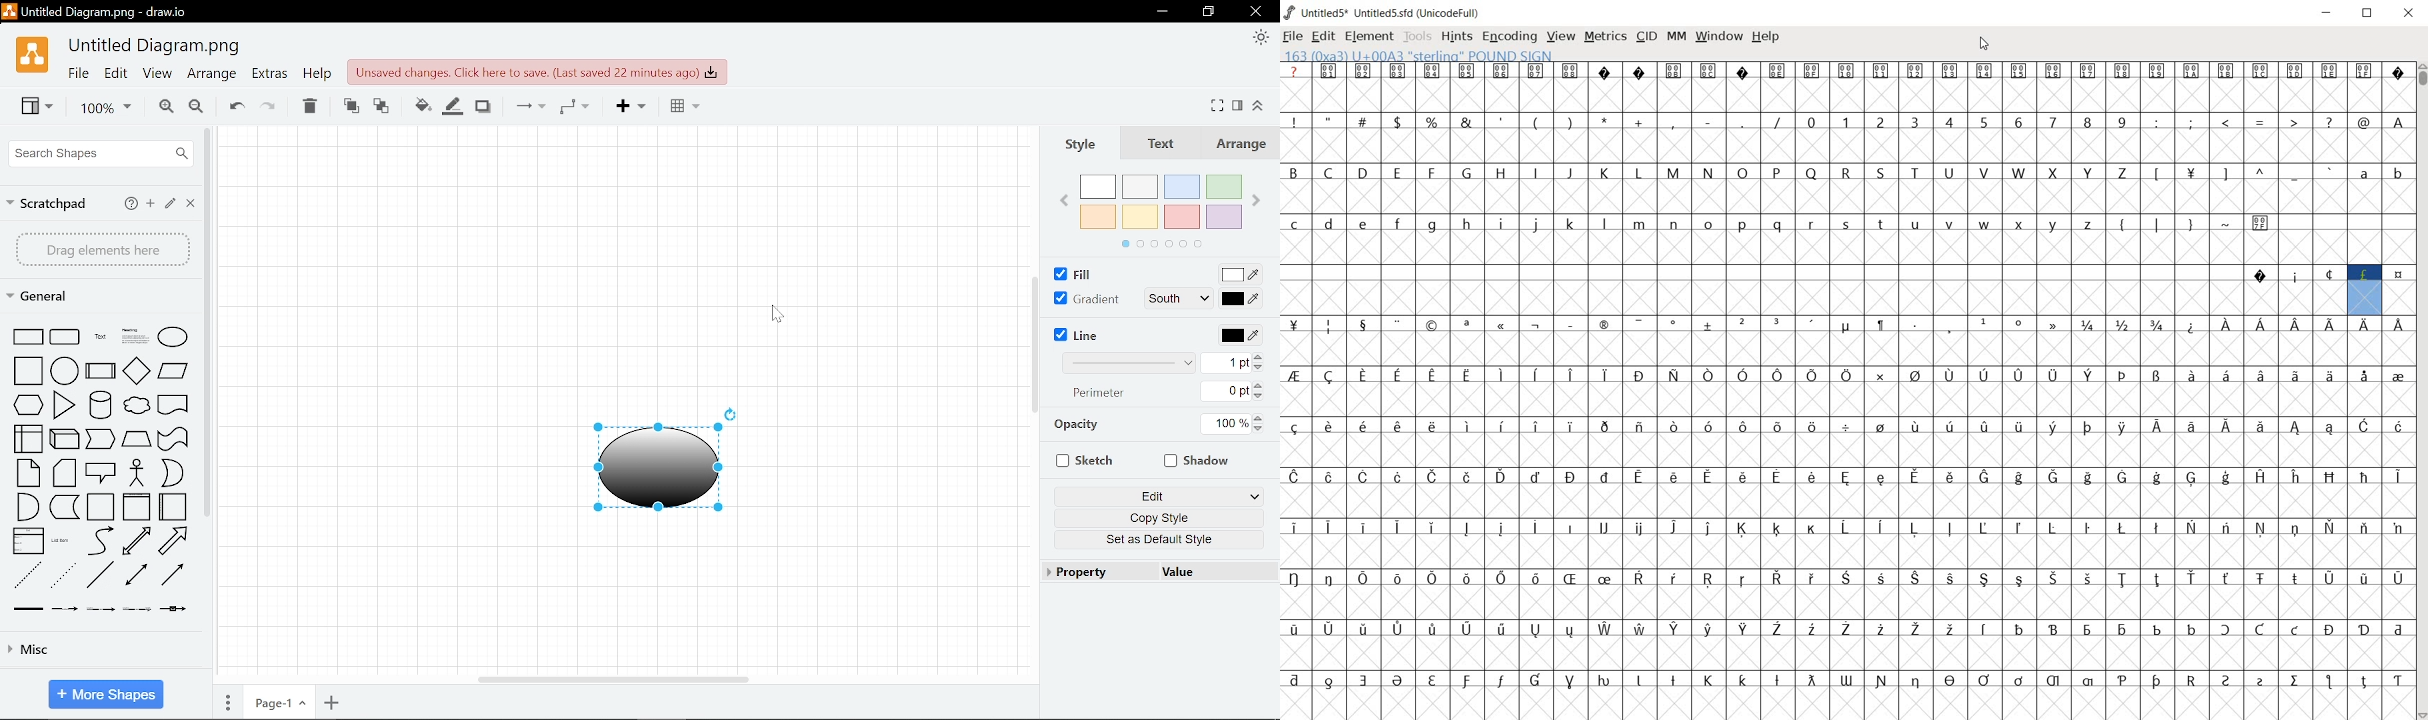 This screenshot has height=728, width=2436. What do you see at coordinates (1085, 461) in the screenshot?
I see `Sketch` at bounding box center [1085, 461].